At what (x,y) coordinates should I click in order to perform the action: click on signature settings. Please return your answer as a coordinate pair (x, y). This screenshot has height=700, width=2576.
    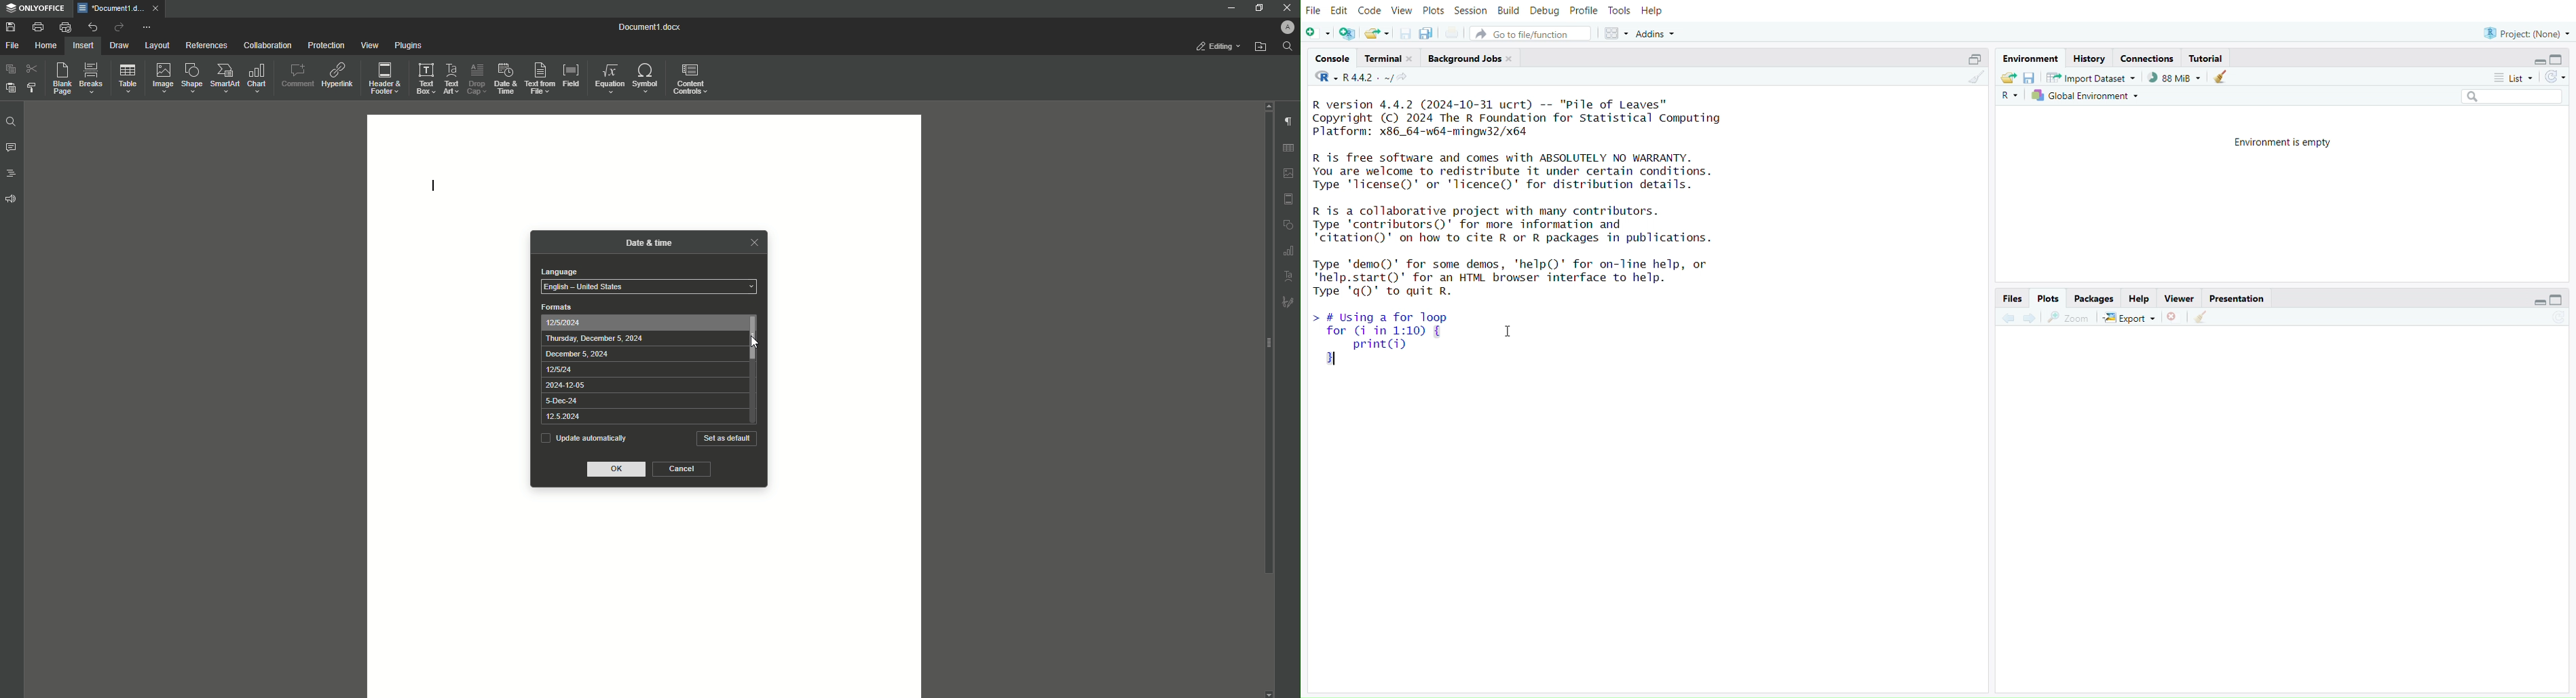
    Looking at the image, I should click on (1288, 301).